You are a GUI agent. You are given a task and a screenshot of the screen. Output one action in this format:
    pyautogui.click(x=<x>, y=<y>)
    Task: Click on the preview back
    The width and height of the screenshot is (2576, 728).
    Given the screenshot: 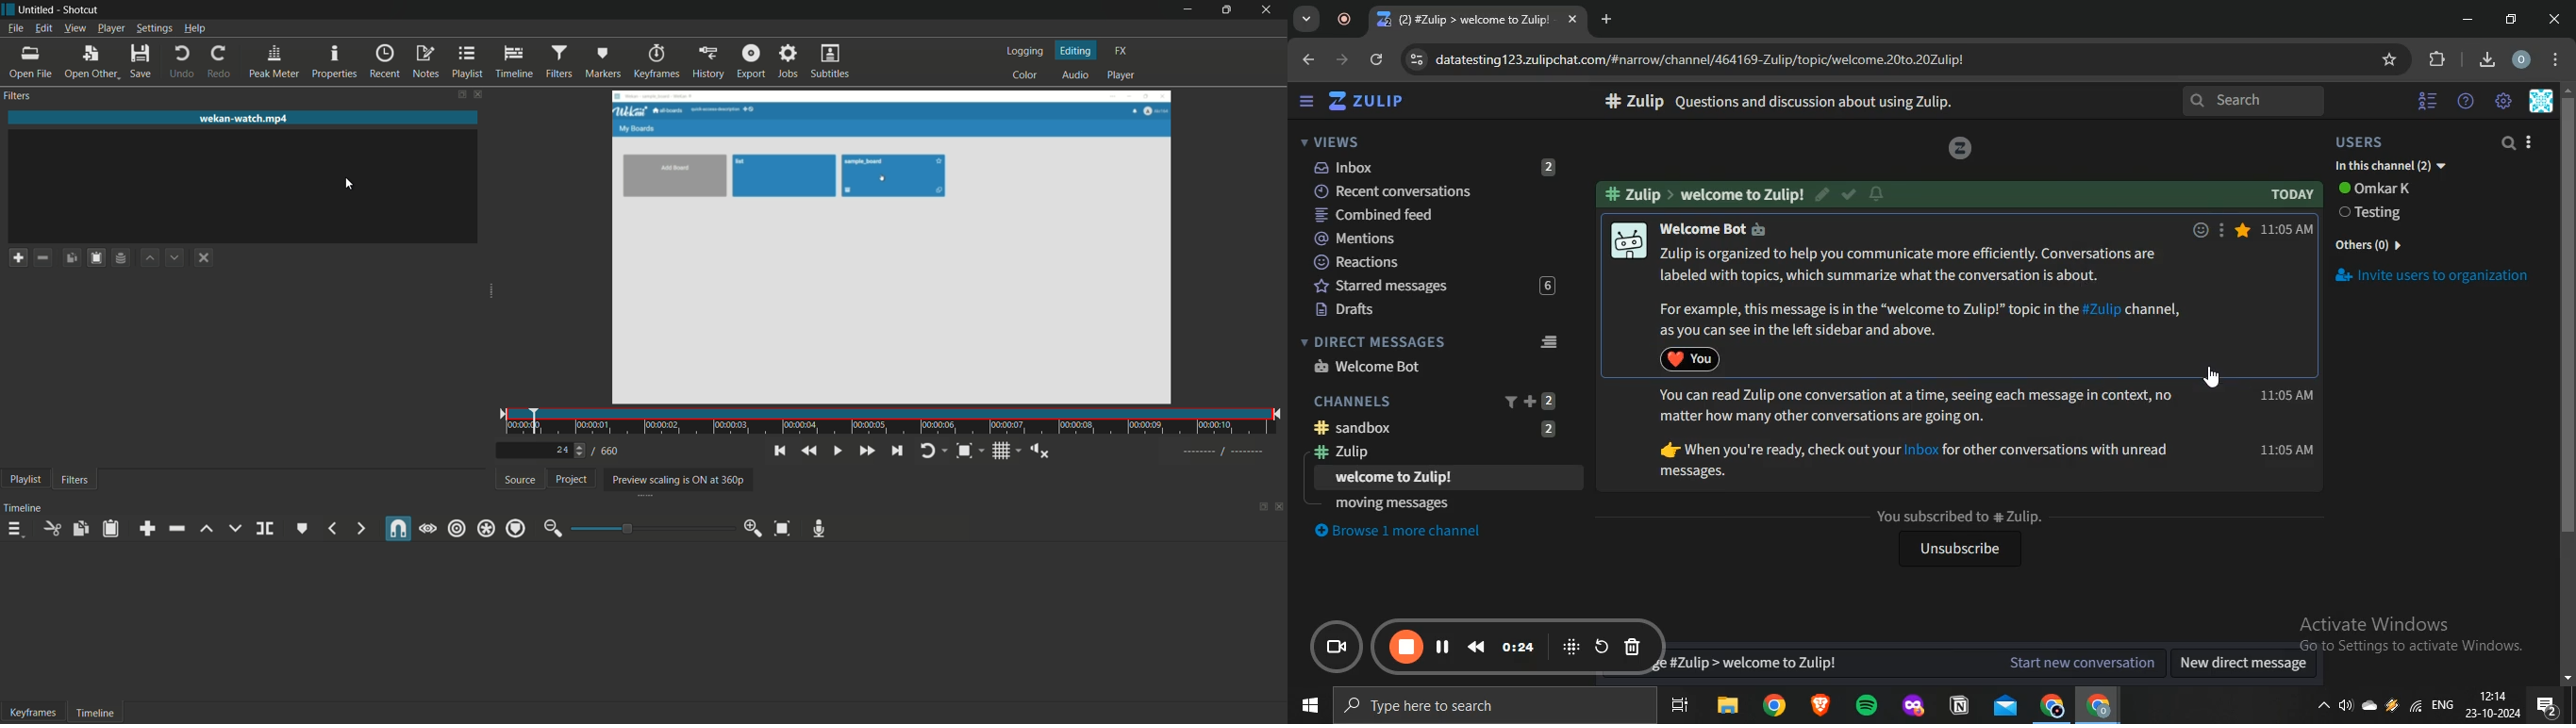 What is the action you would take?
    pyautogui.click(x=1476, y=646)
    